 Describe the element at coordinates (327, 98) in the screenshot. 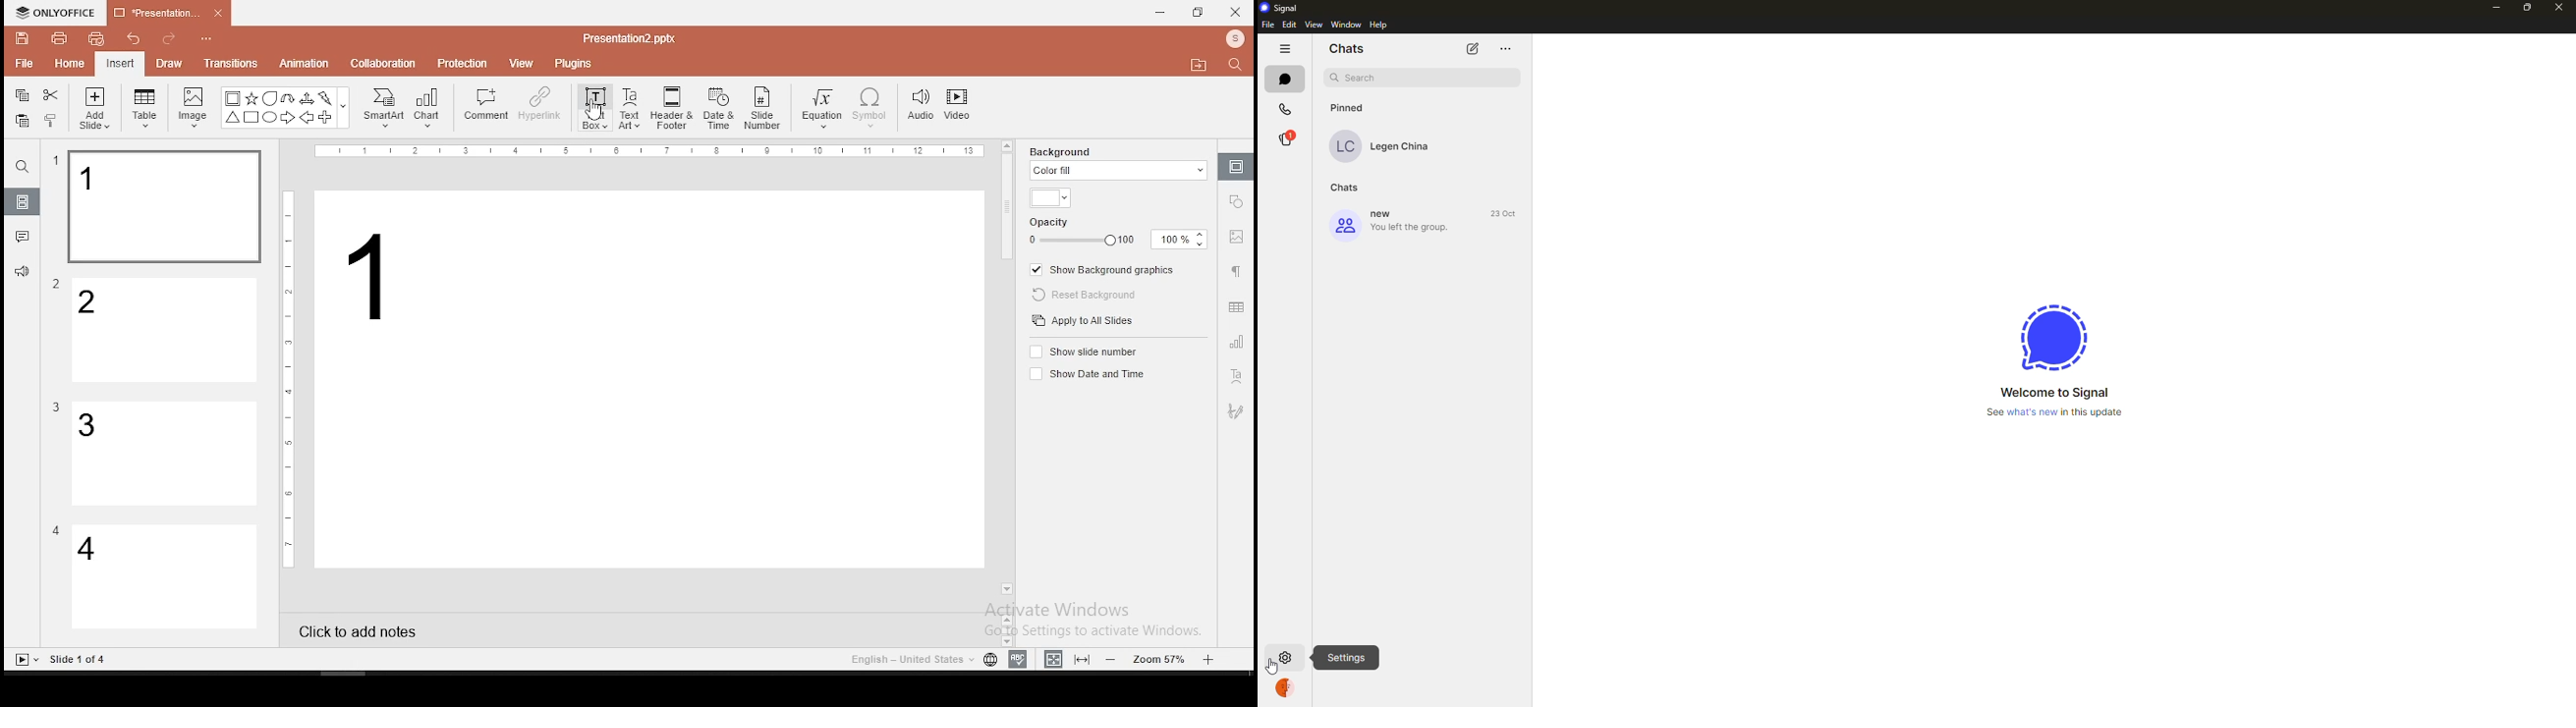

I see `Flash` at that location.